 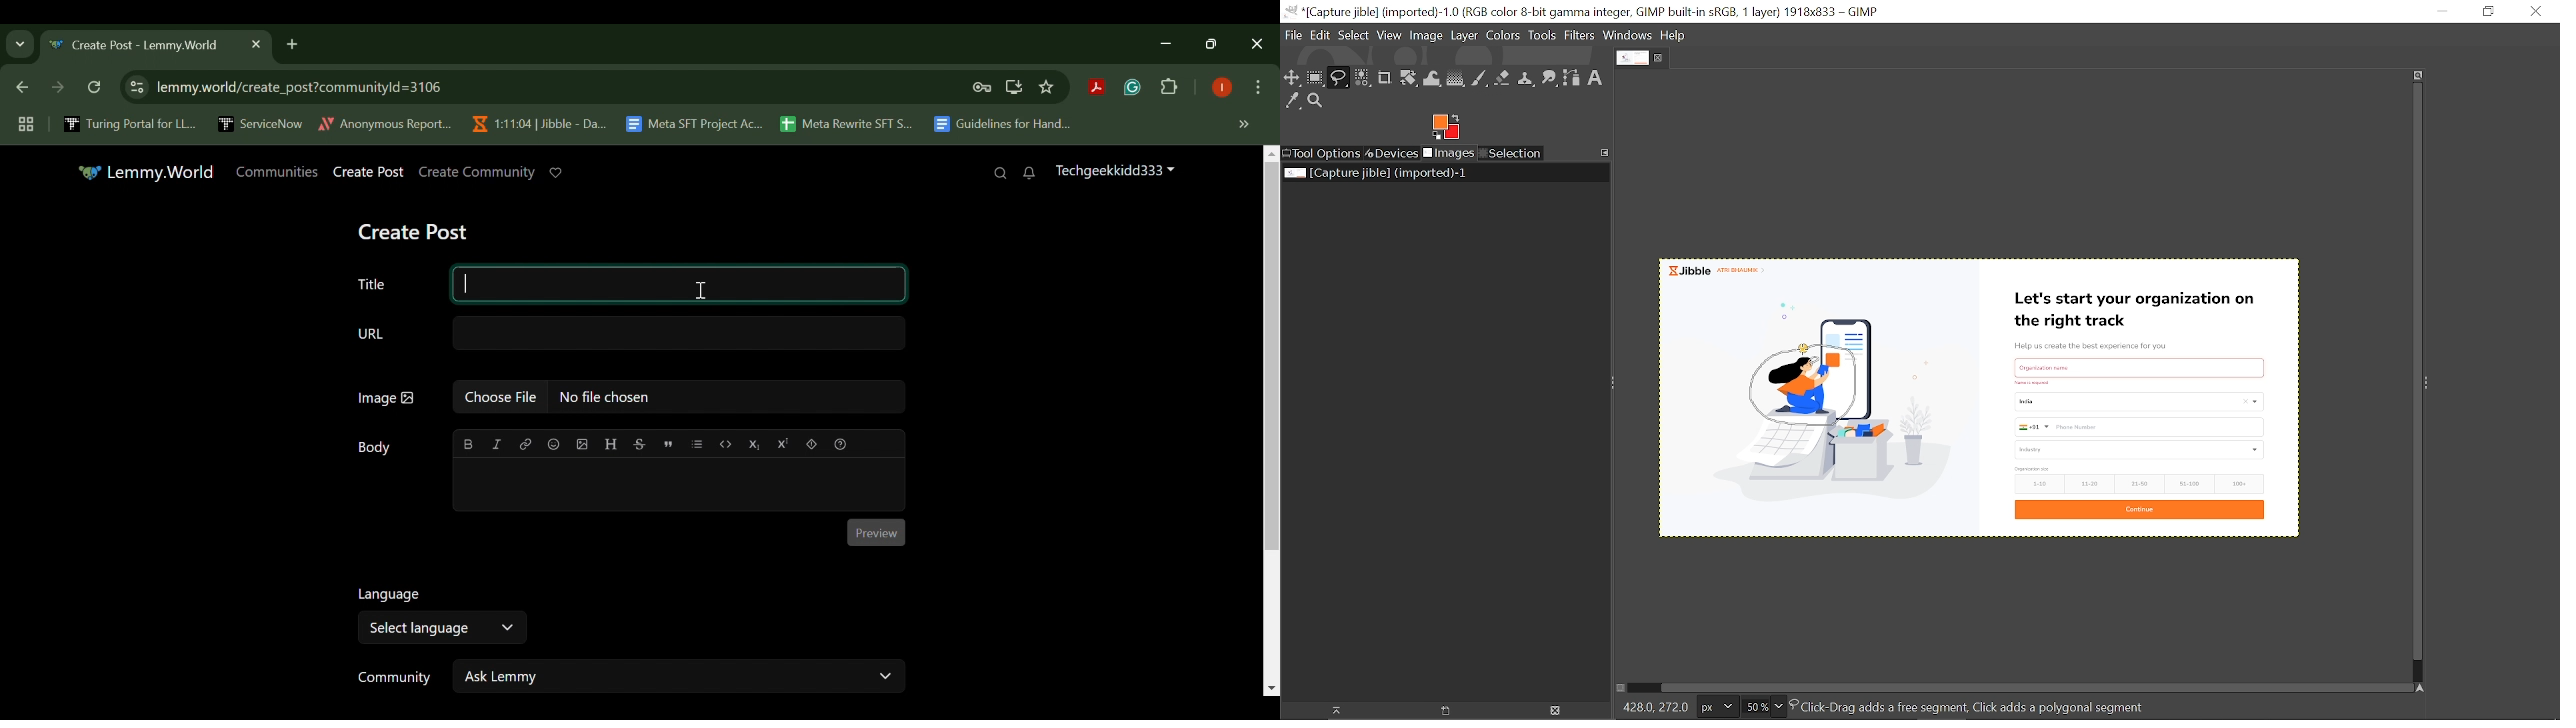 I want to click on Images, so click(x=1450, y=154).